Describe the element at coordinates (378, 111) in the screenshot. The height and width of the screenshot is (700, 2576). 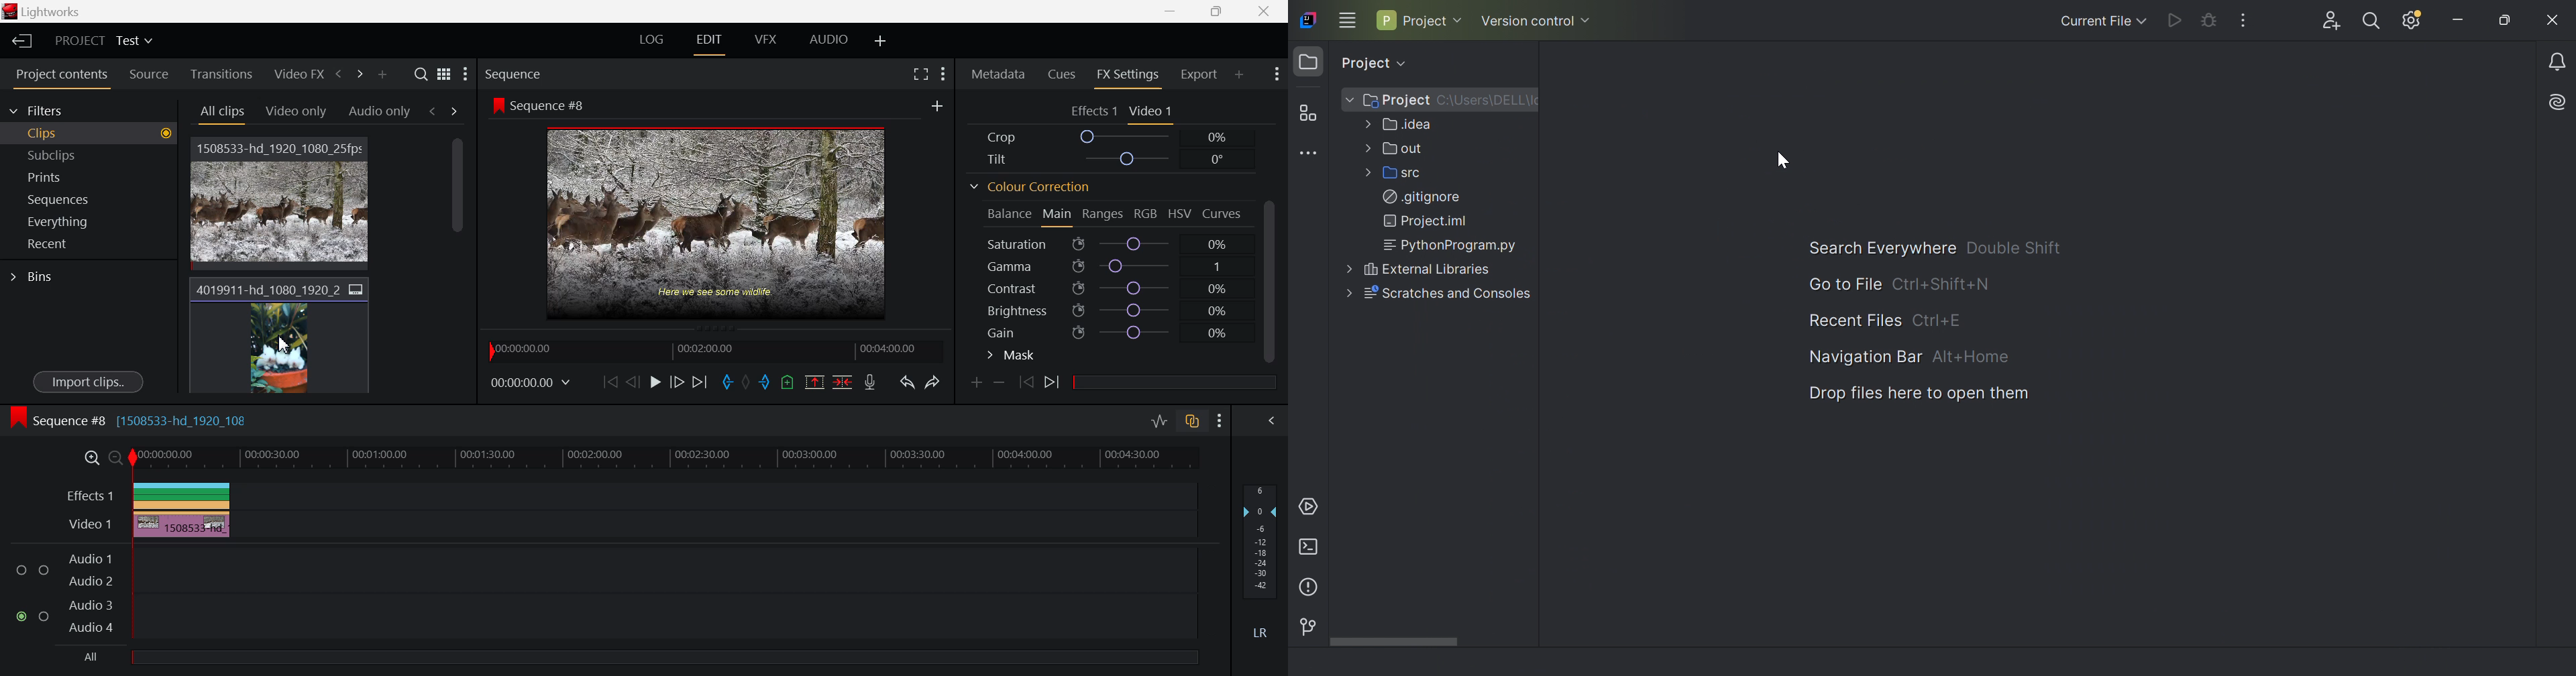
I see `Audio only` at that location.